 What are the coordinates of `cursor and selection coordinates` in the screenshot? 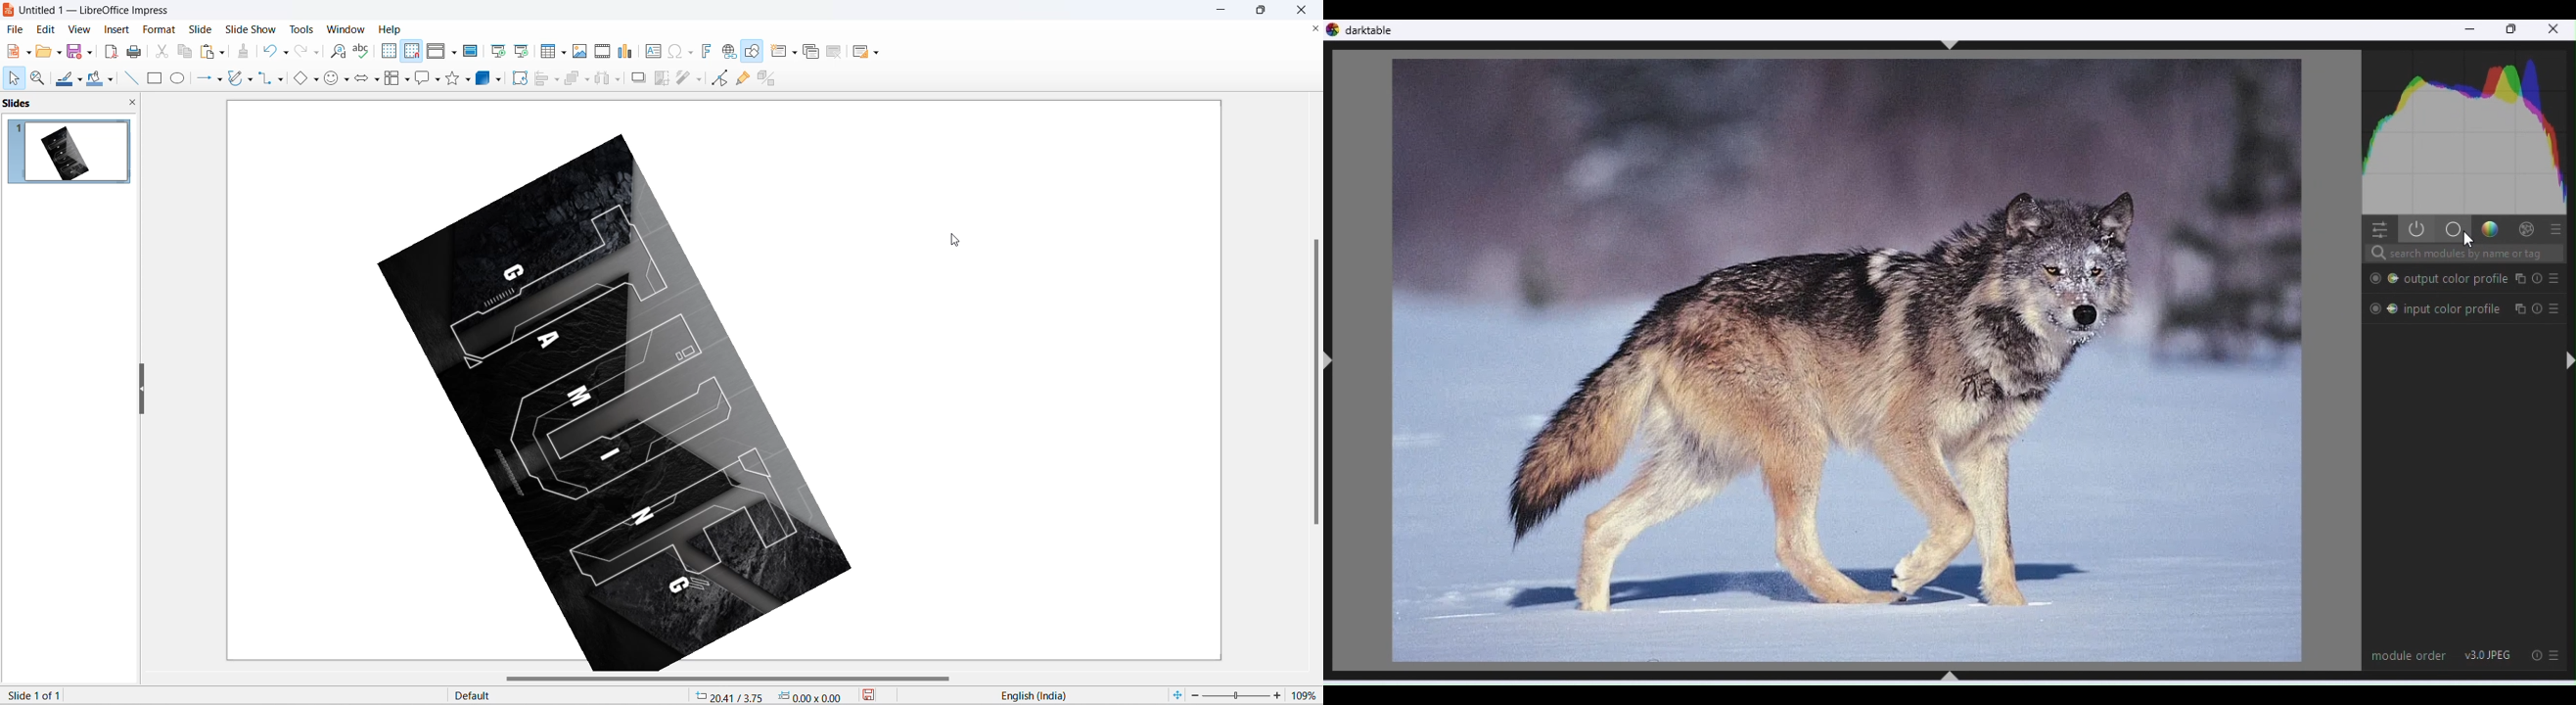 It's located at (774, 696).